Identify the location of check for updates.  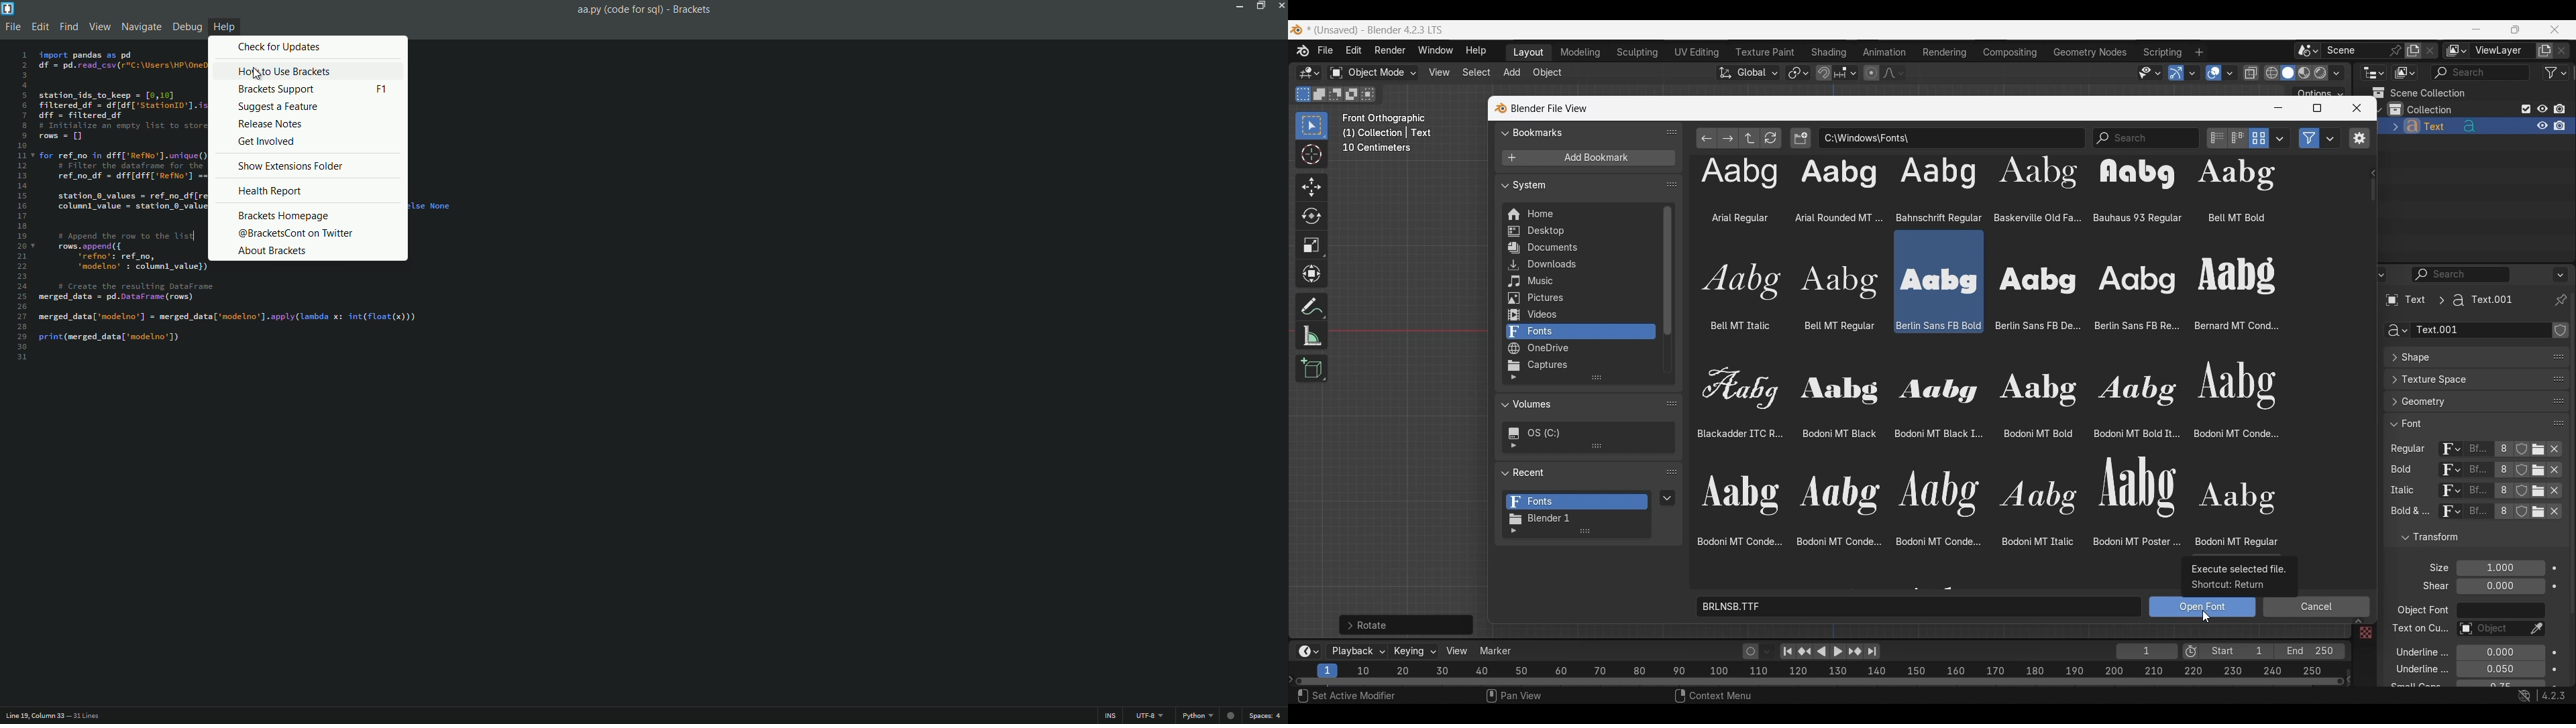
(280, 48).